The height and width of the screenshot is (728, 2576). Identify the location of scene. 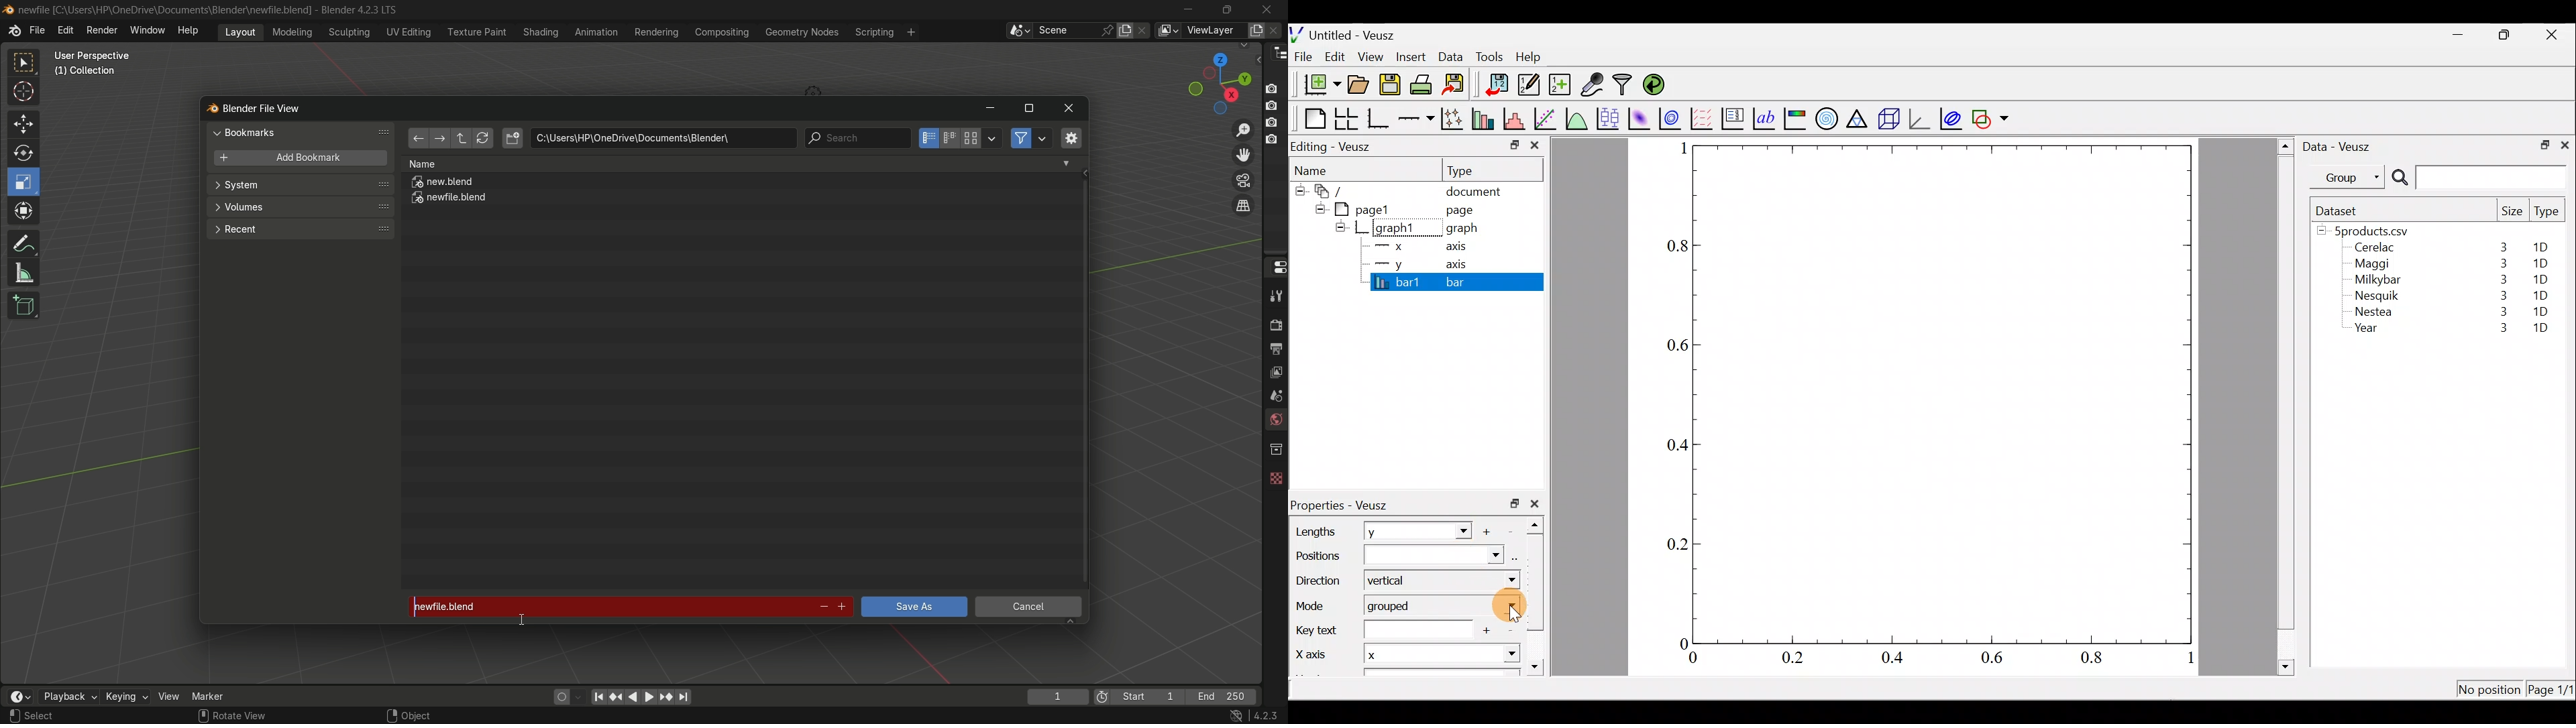
(1273, 395).